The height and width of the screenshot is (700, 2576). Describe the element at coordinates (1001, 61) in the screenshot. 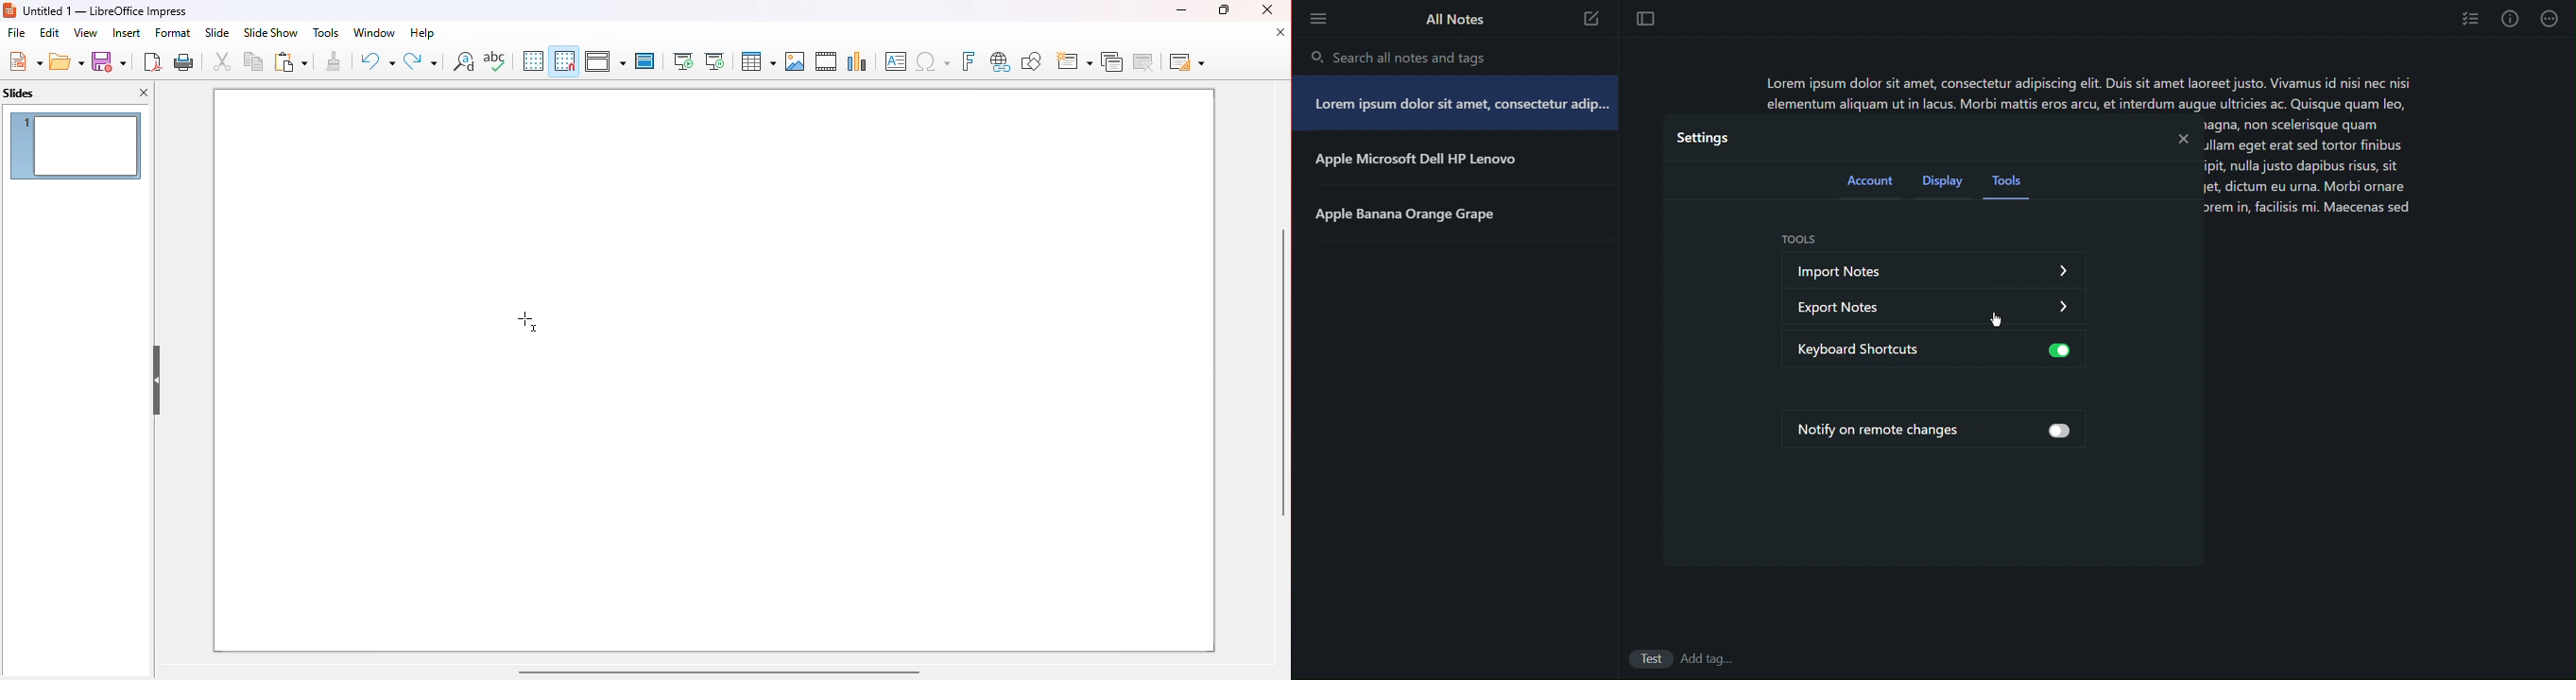

I see `insert hyperlink` at that location.